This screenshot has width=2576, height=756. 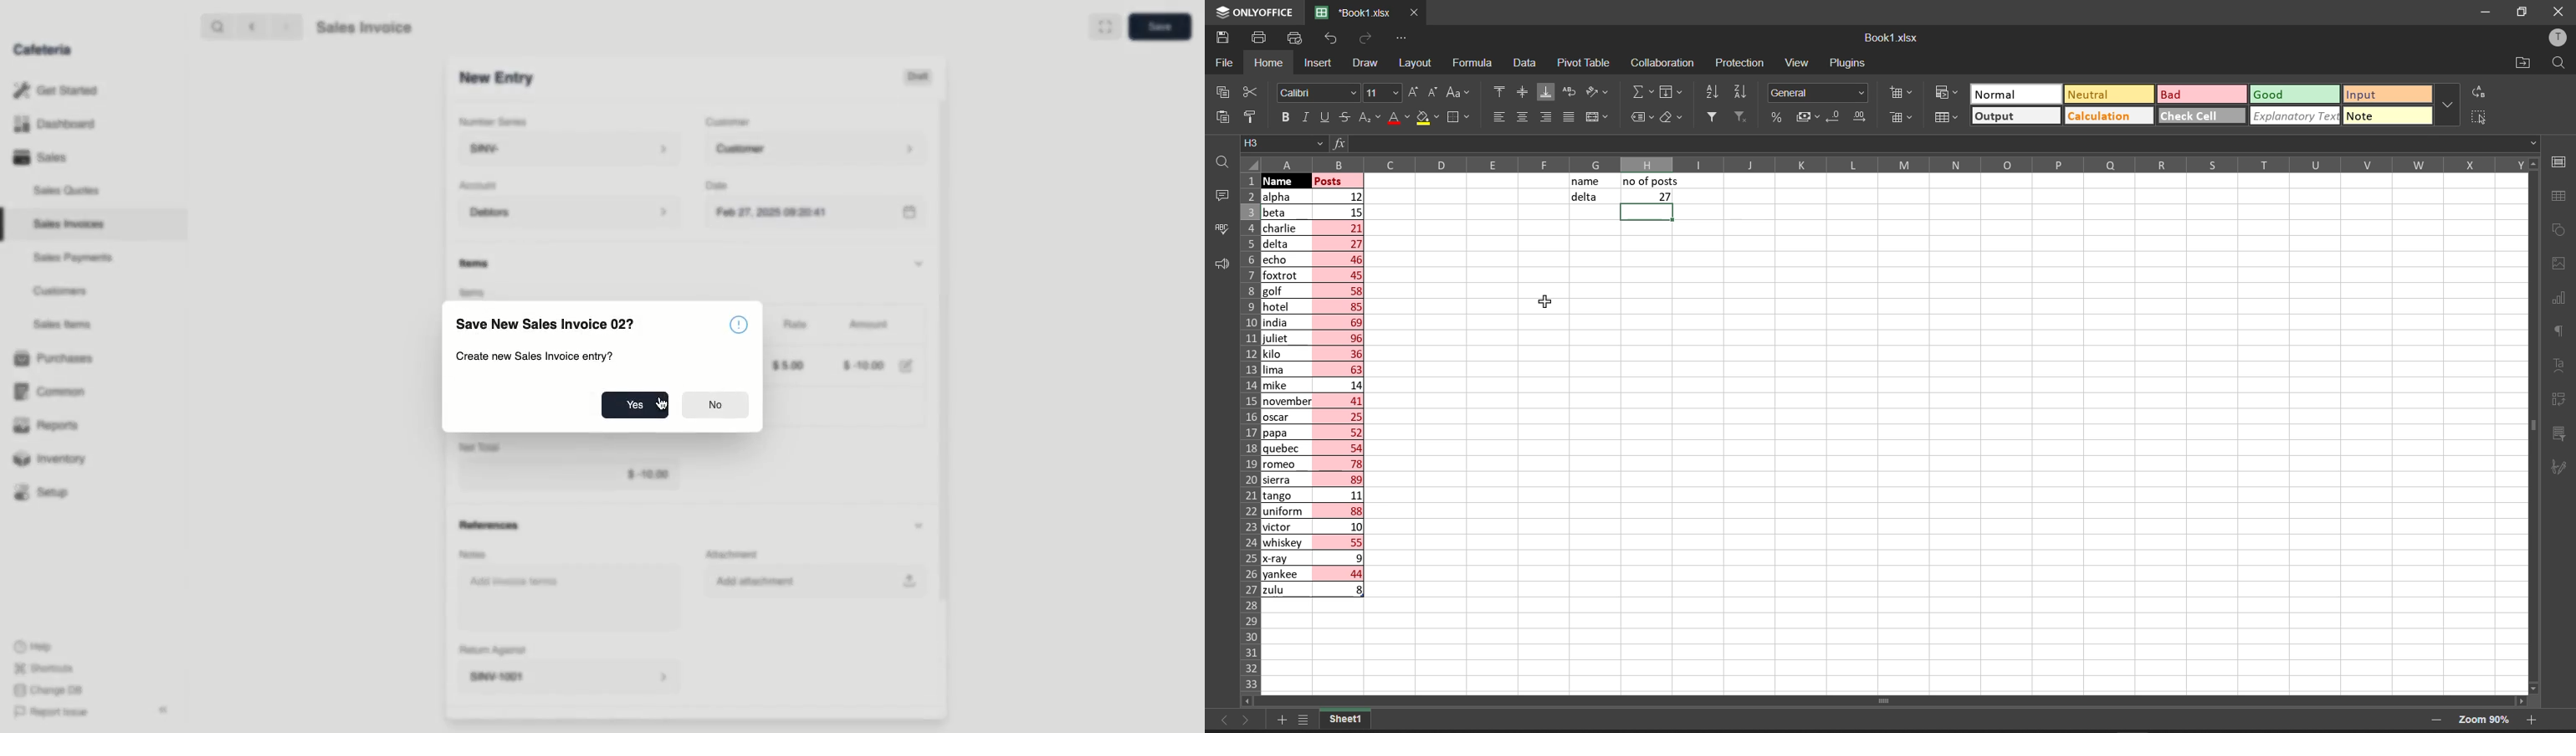 What do you see at coordinates (2563, 364) in the screenshot?
I see `text settings` at bounding box center [2563, 364].